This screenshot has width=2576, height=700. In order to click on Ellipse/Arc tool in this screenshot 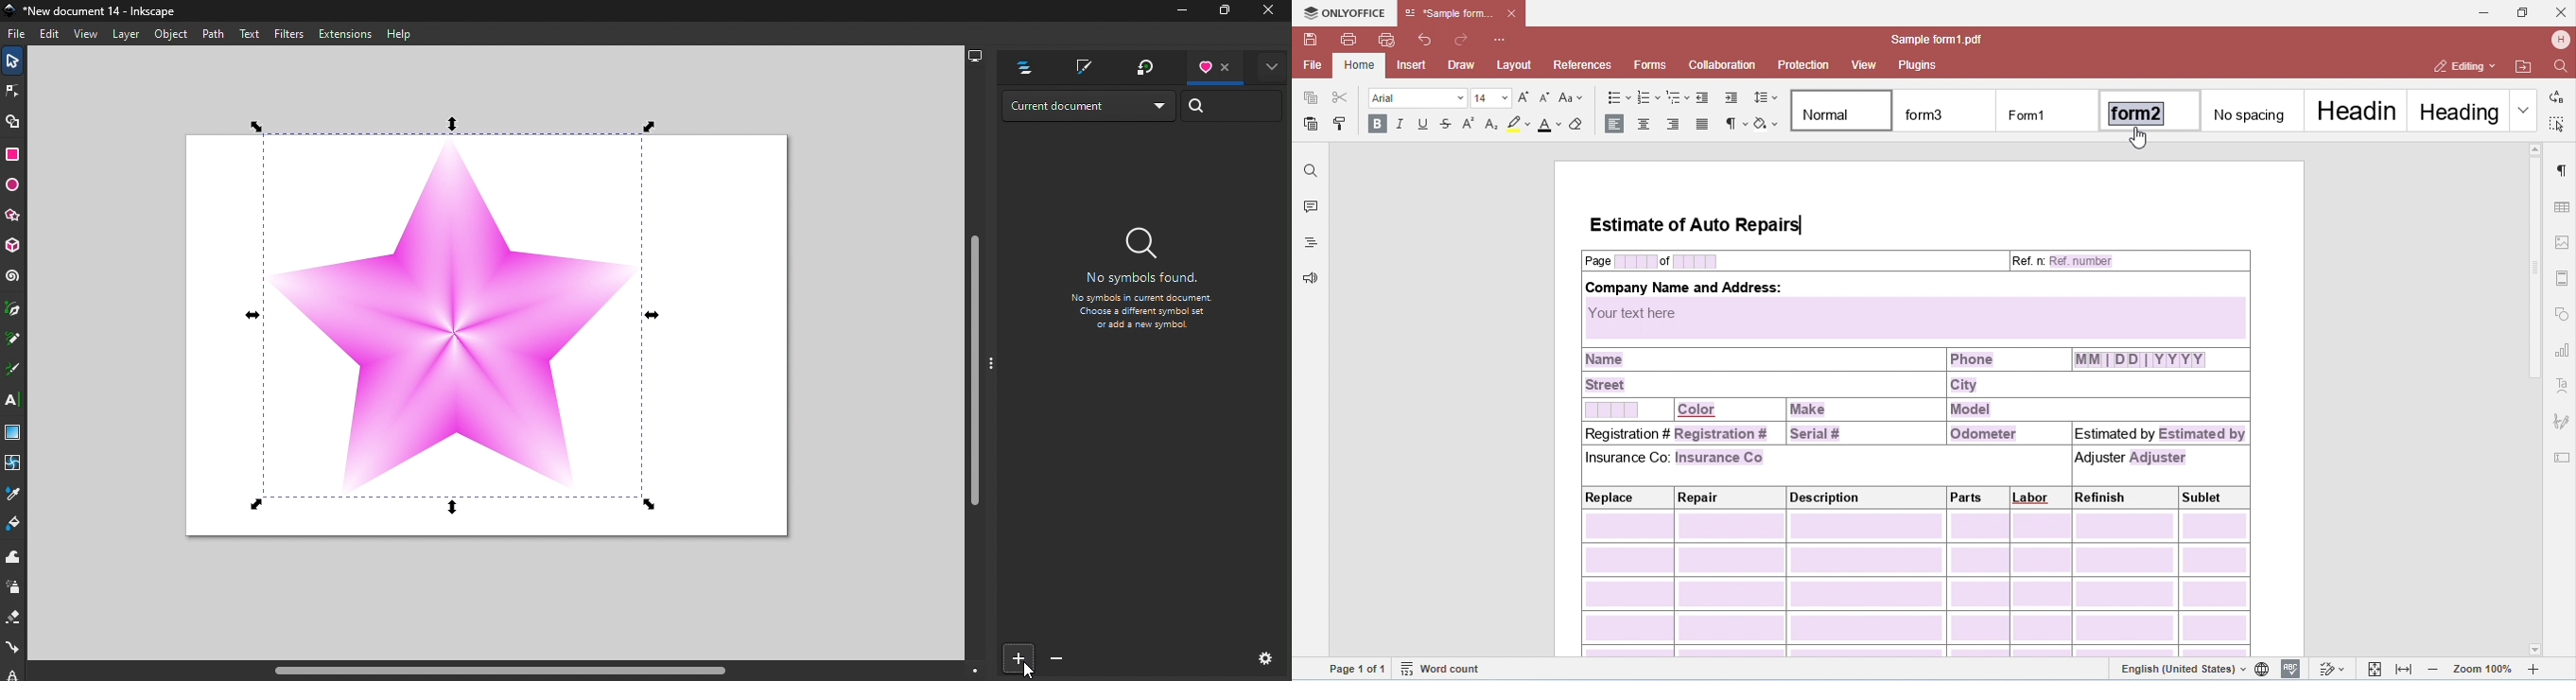, I will do `click(14, 188)`.